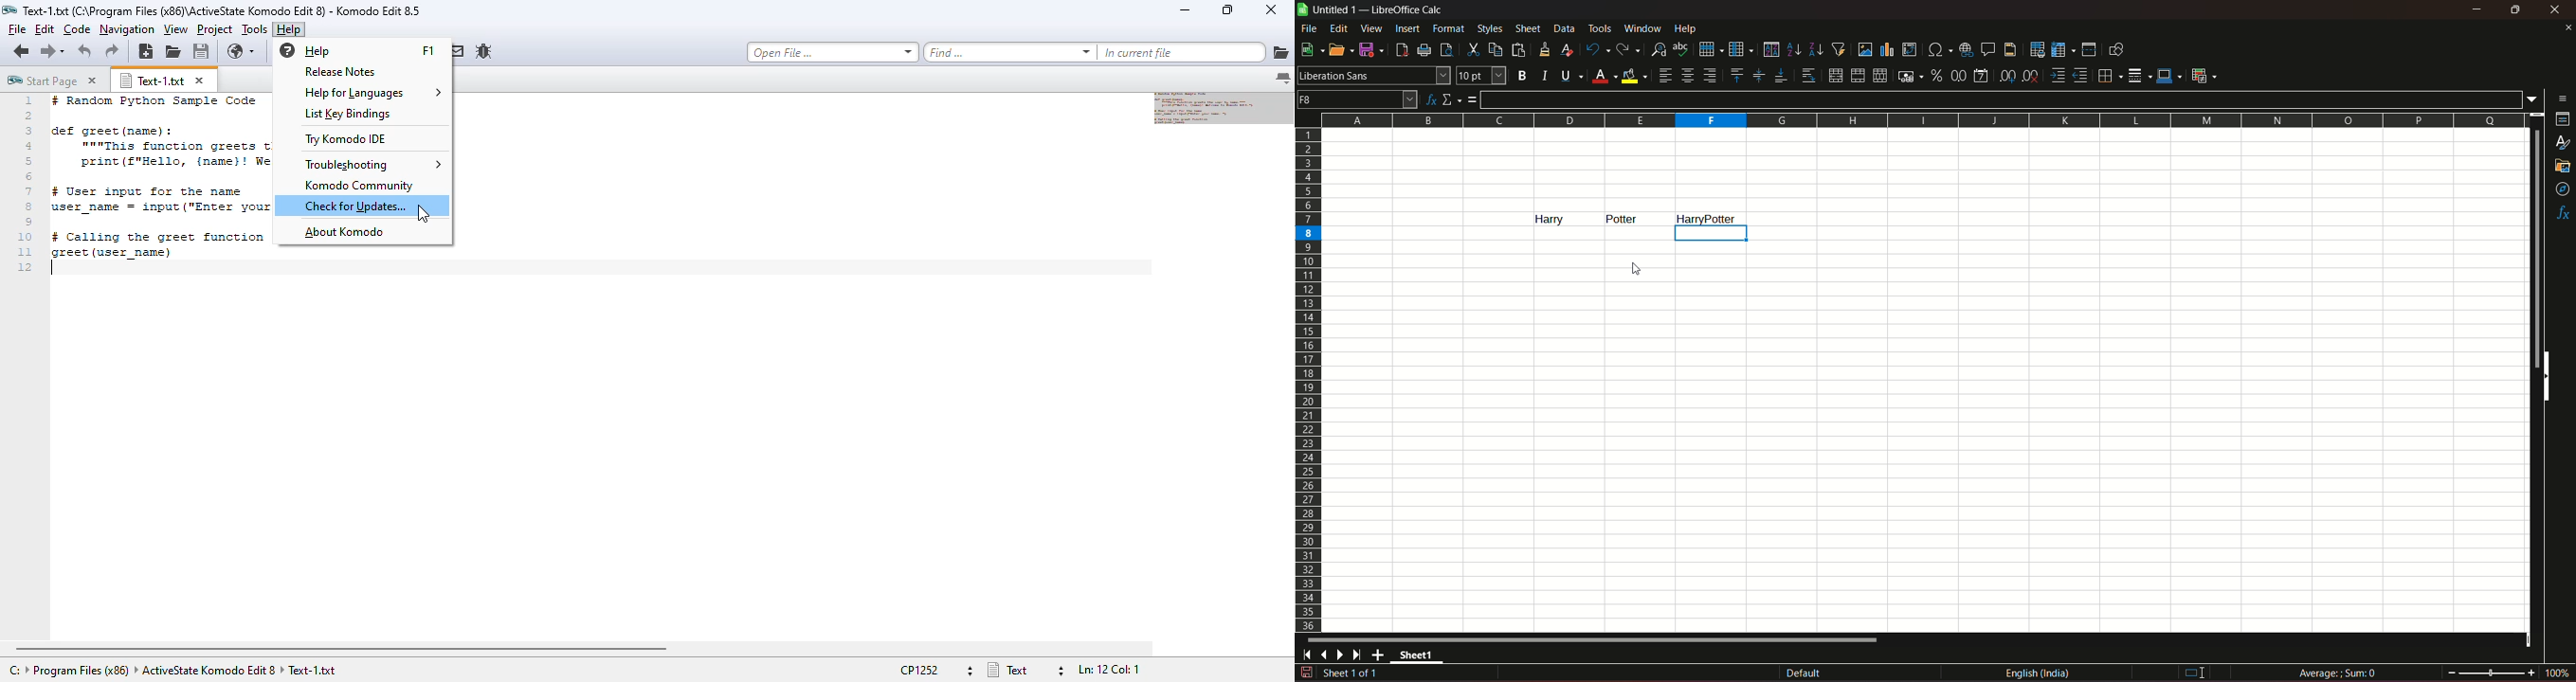  What do you see at coordinates (2003, 99) in the screenshot?
I see `input line` at bounding box center [2003, 99].